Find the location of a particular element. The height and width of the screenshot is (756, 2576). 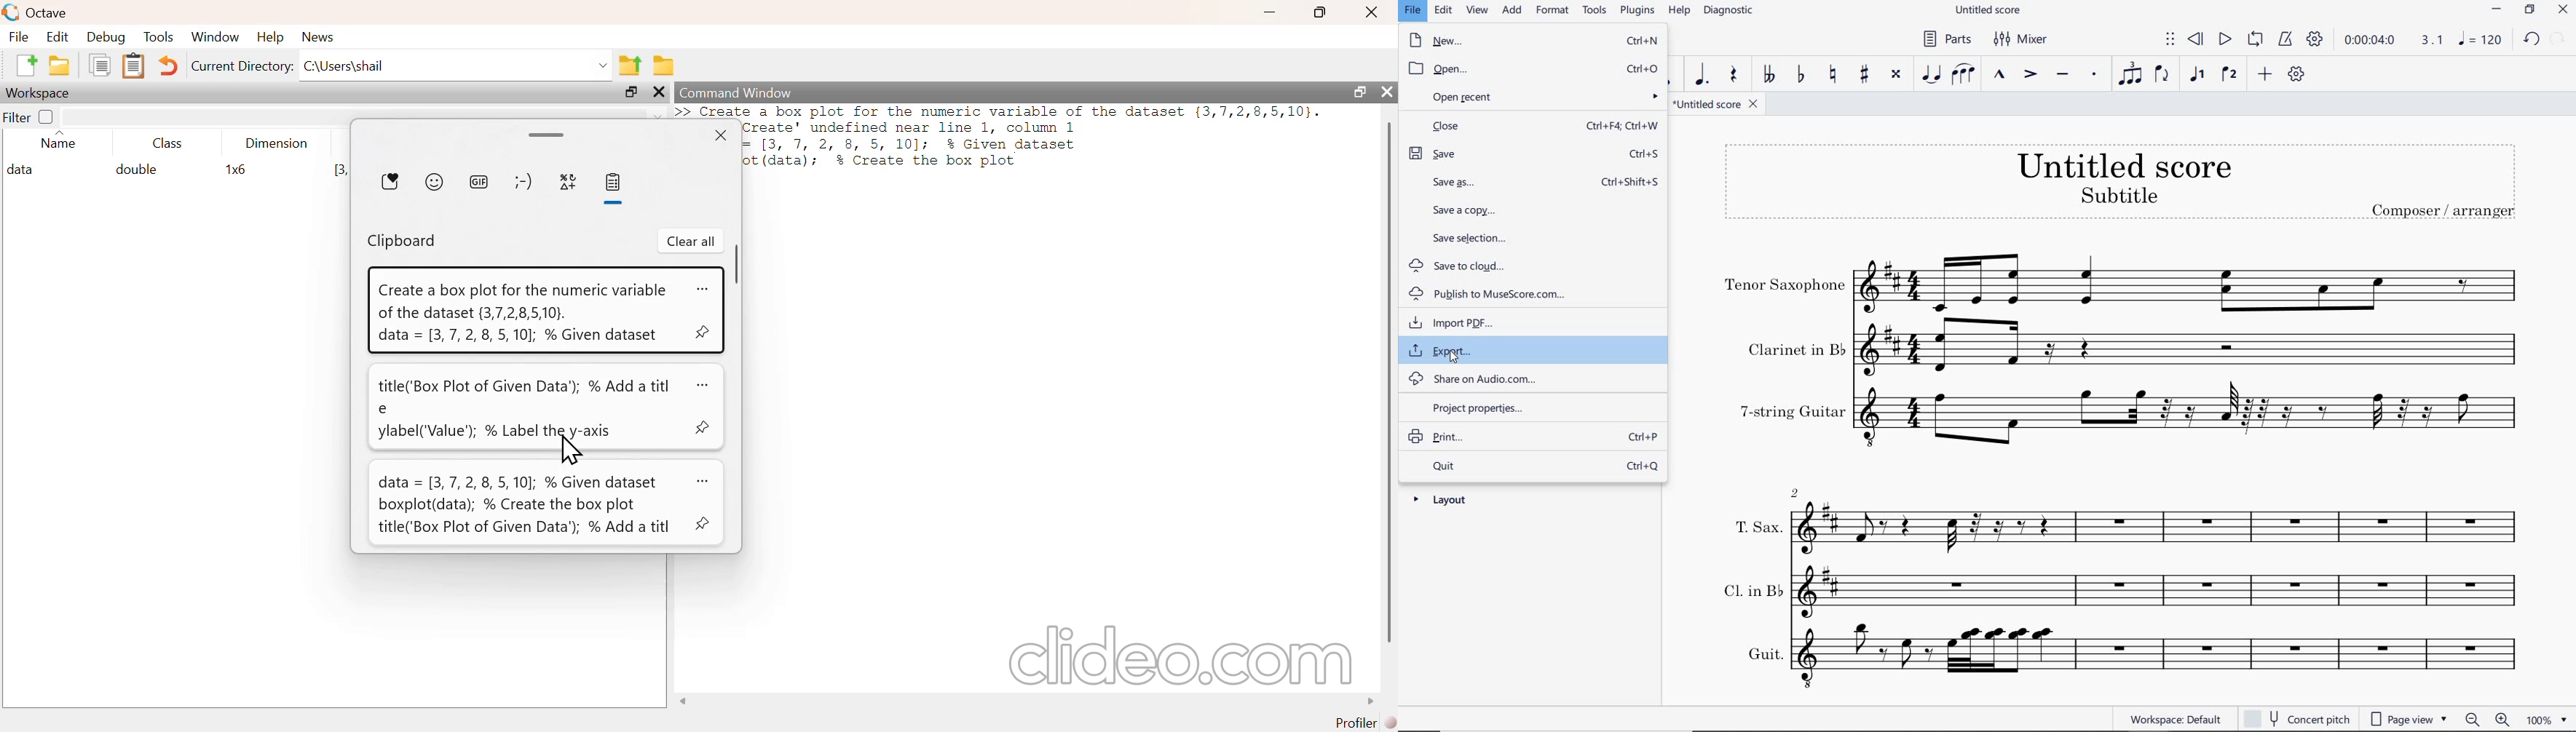

pin is located at coordinates (702, 331).